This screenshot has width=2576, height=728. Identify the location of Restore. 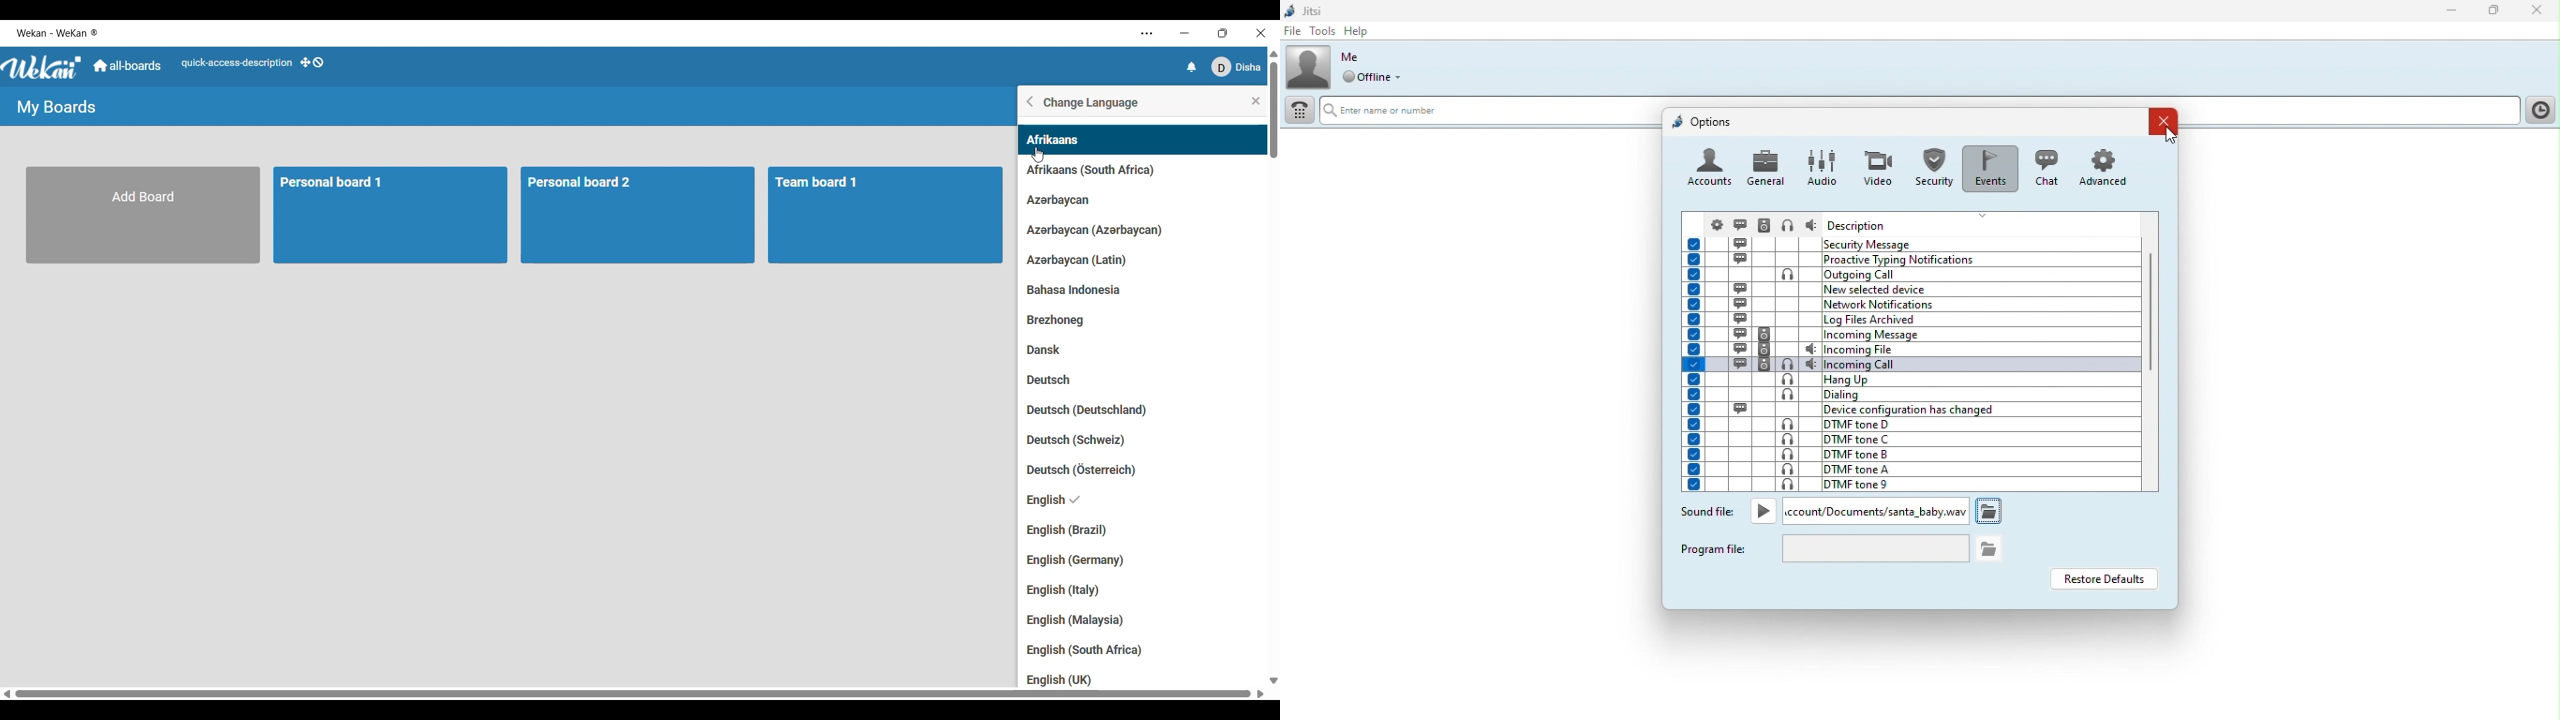
(2495, 12).